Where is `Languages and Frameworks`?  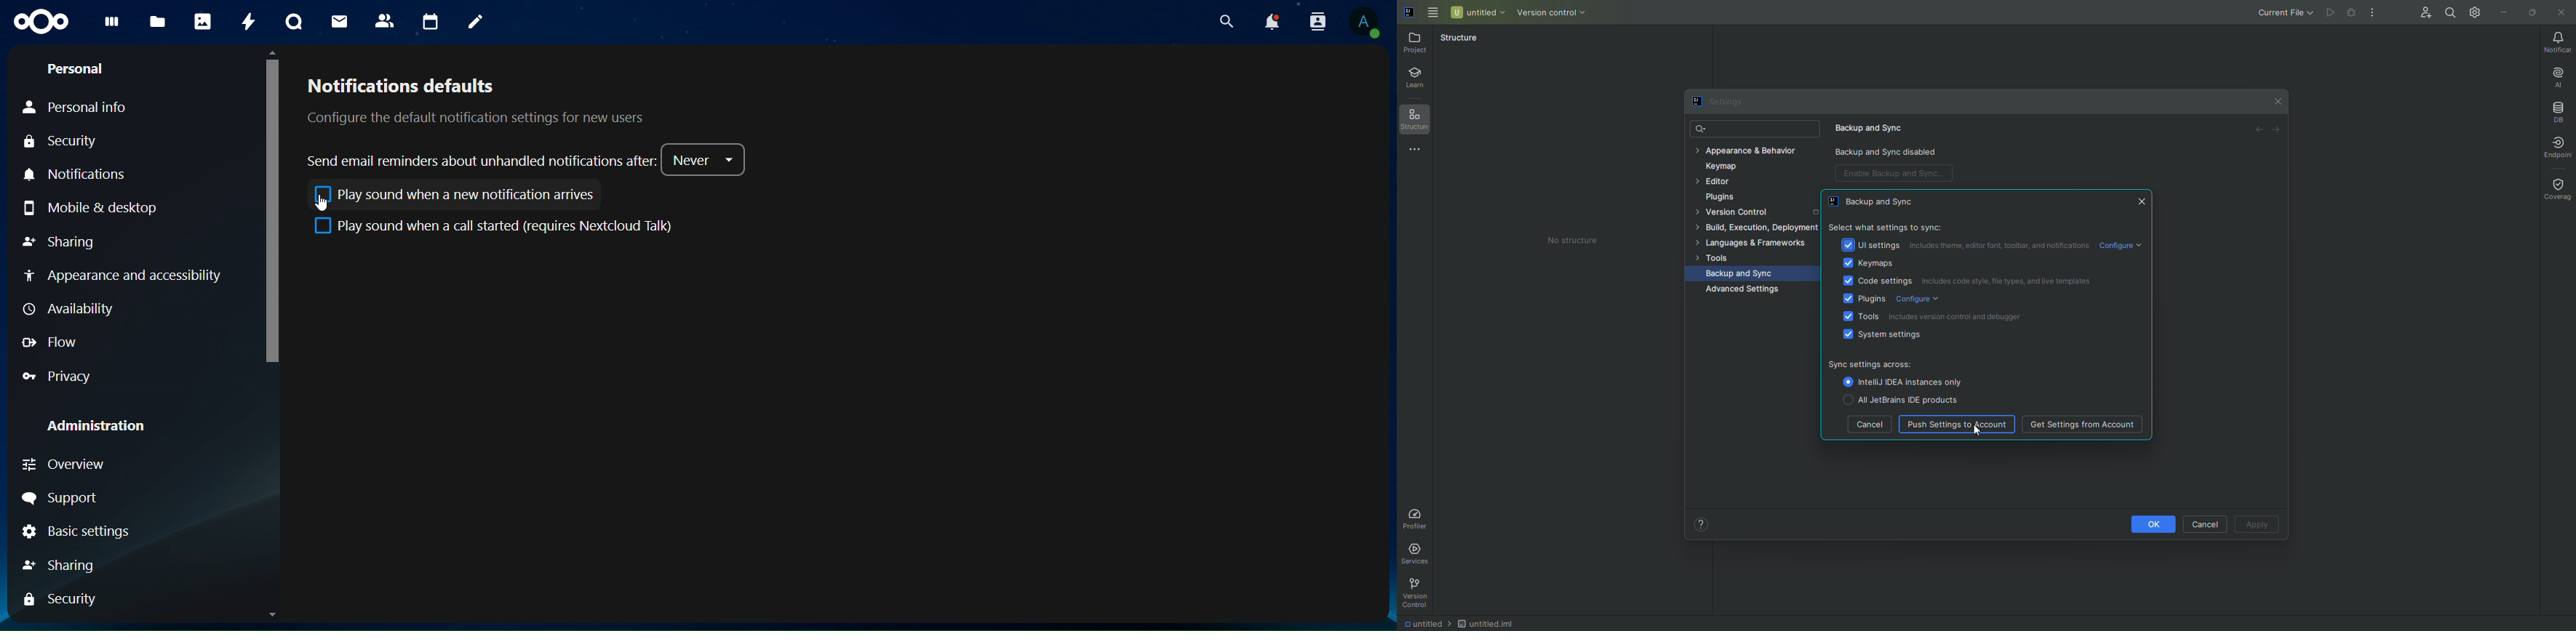 Languages and Frameworks is located at coordinates (1757, 244).